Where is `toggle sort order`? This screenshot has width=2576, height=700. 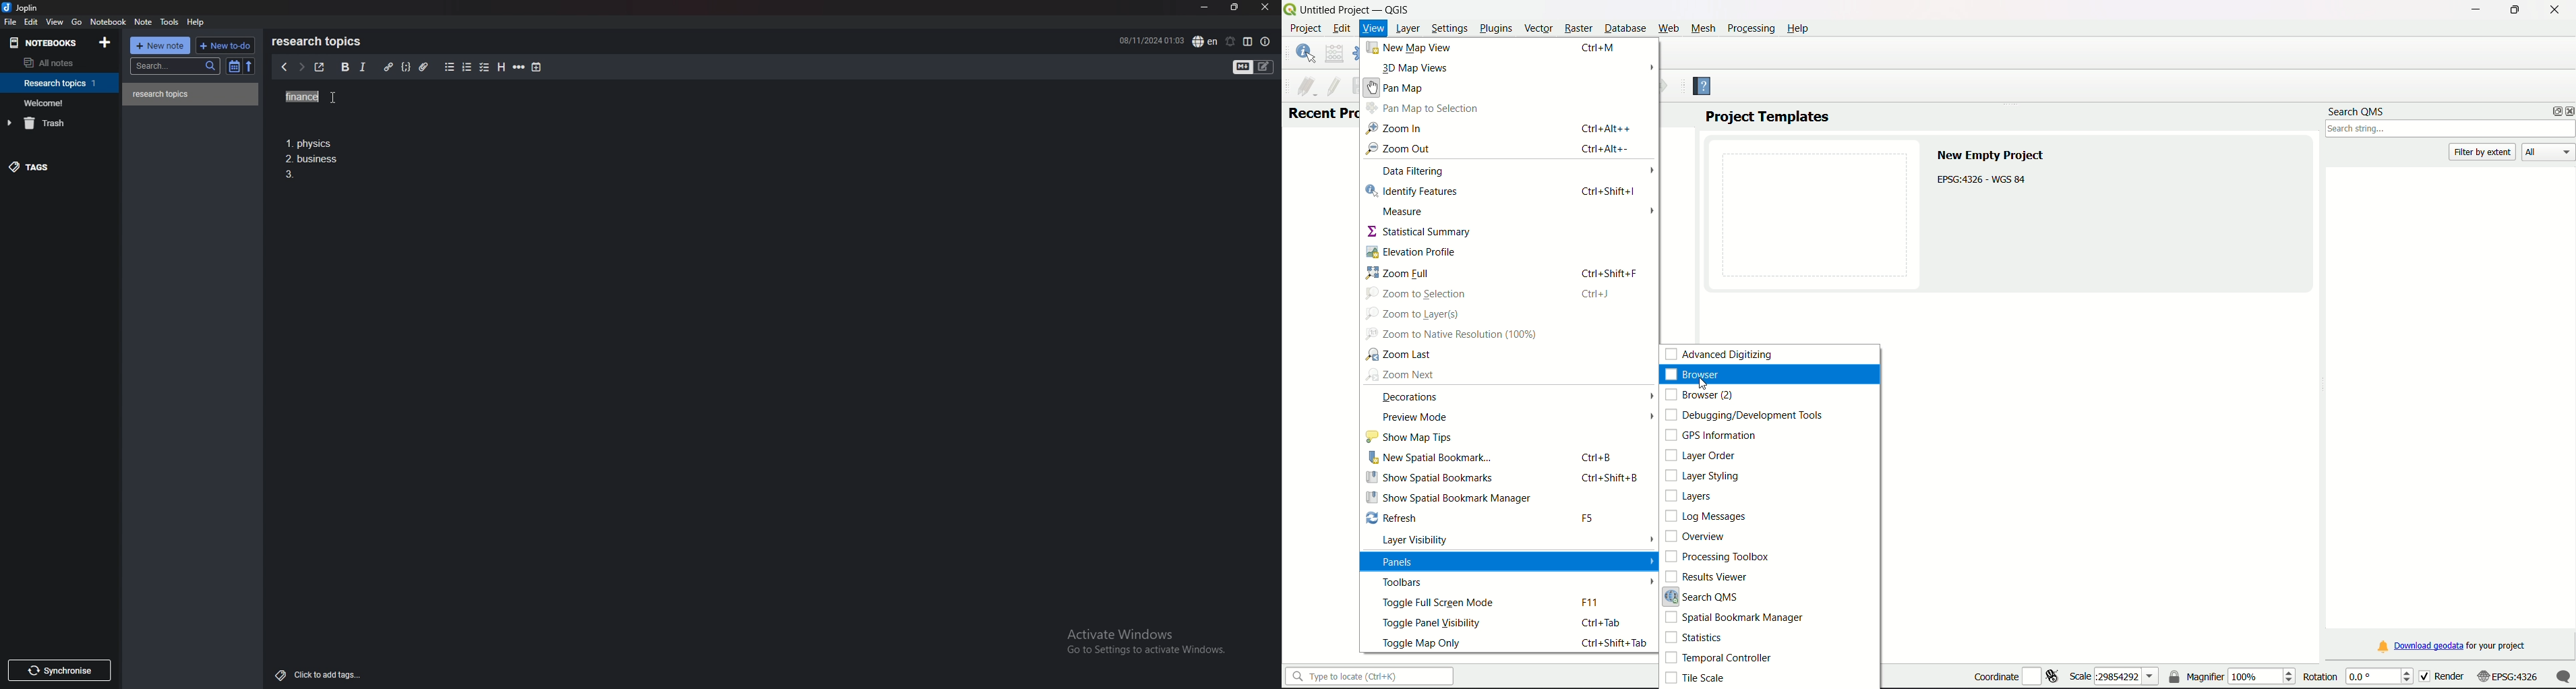 toggle sort order is located at coordinates (234, 67).